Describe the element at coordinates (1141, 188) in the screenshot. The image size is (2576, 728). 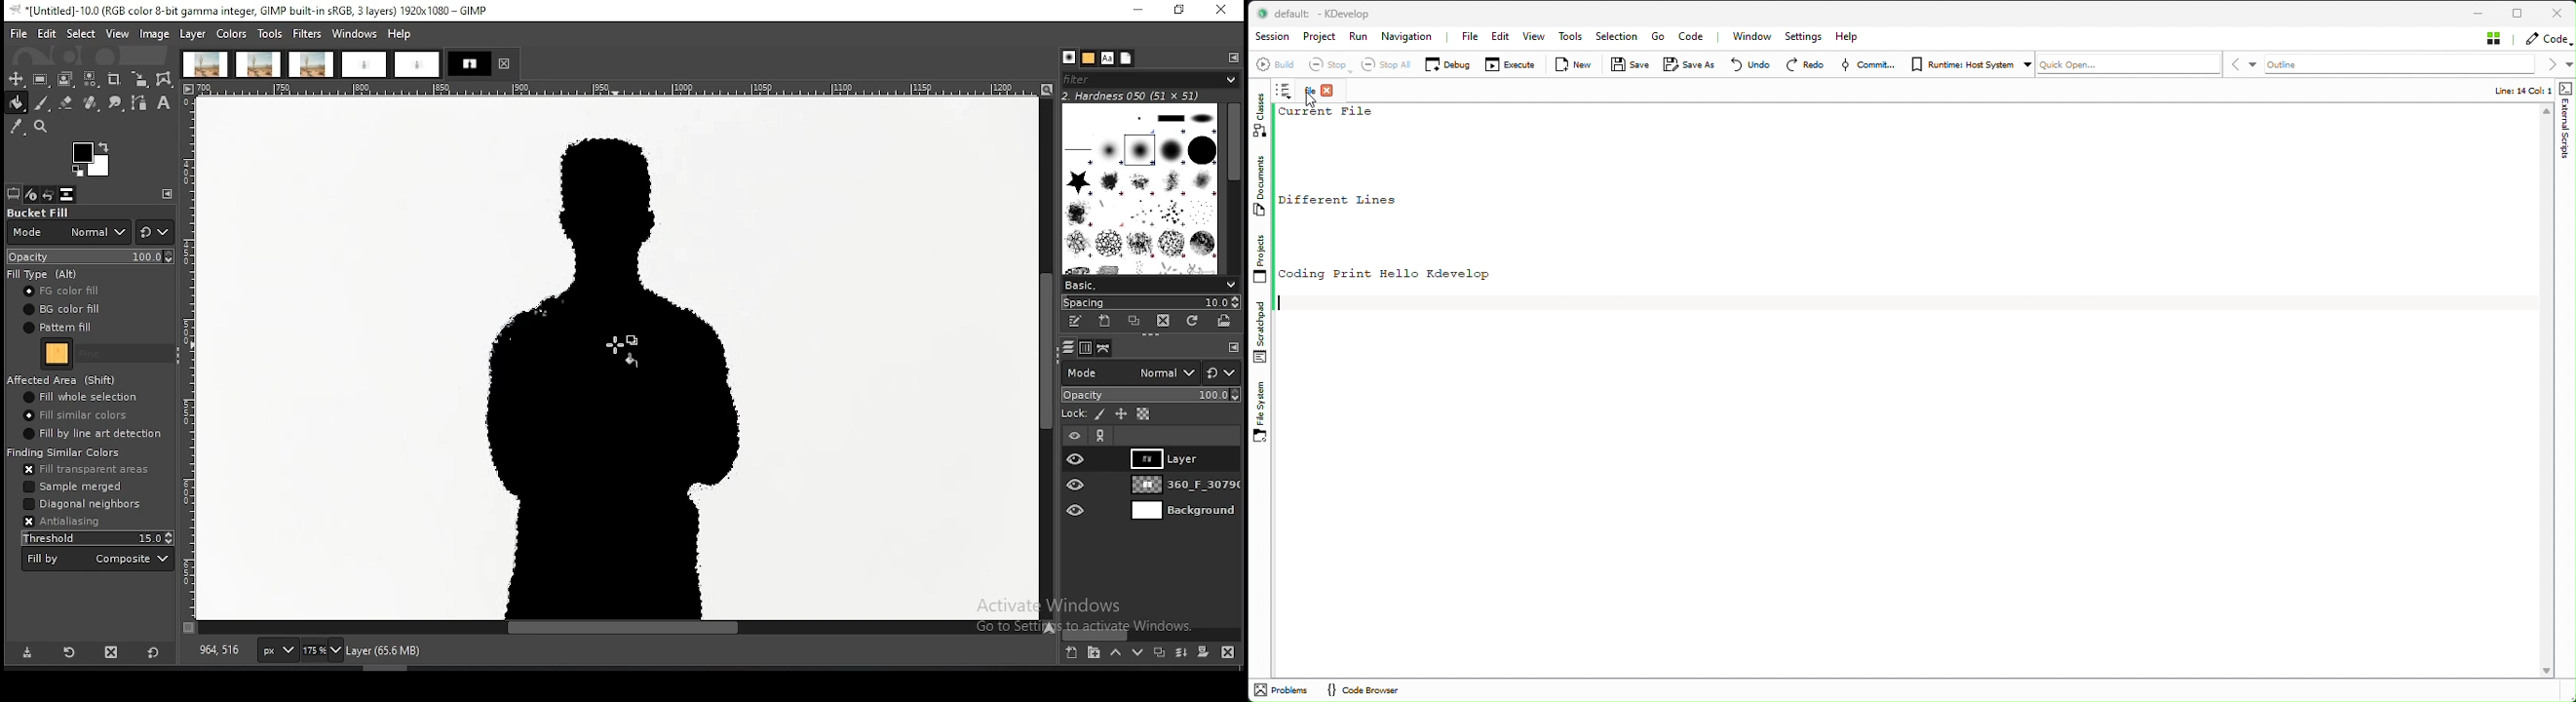
I see `brushes` at that location.